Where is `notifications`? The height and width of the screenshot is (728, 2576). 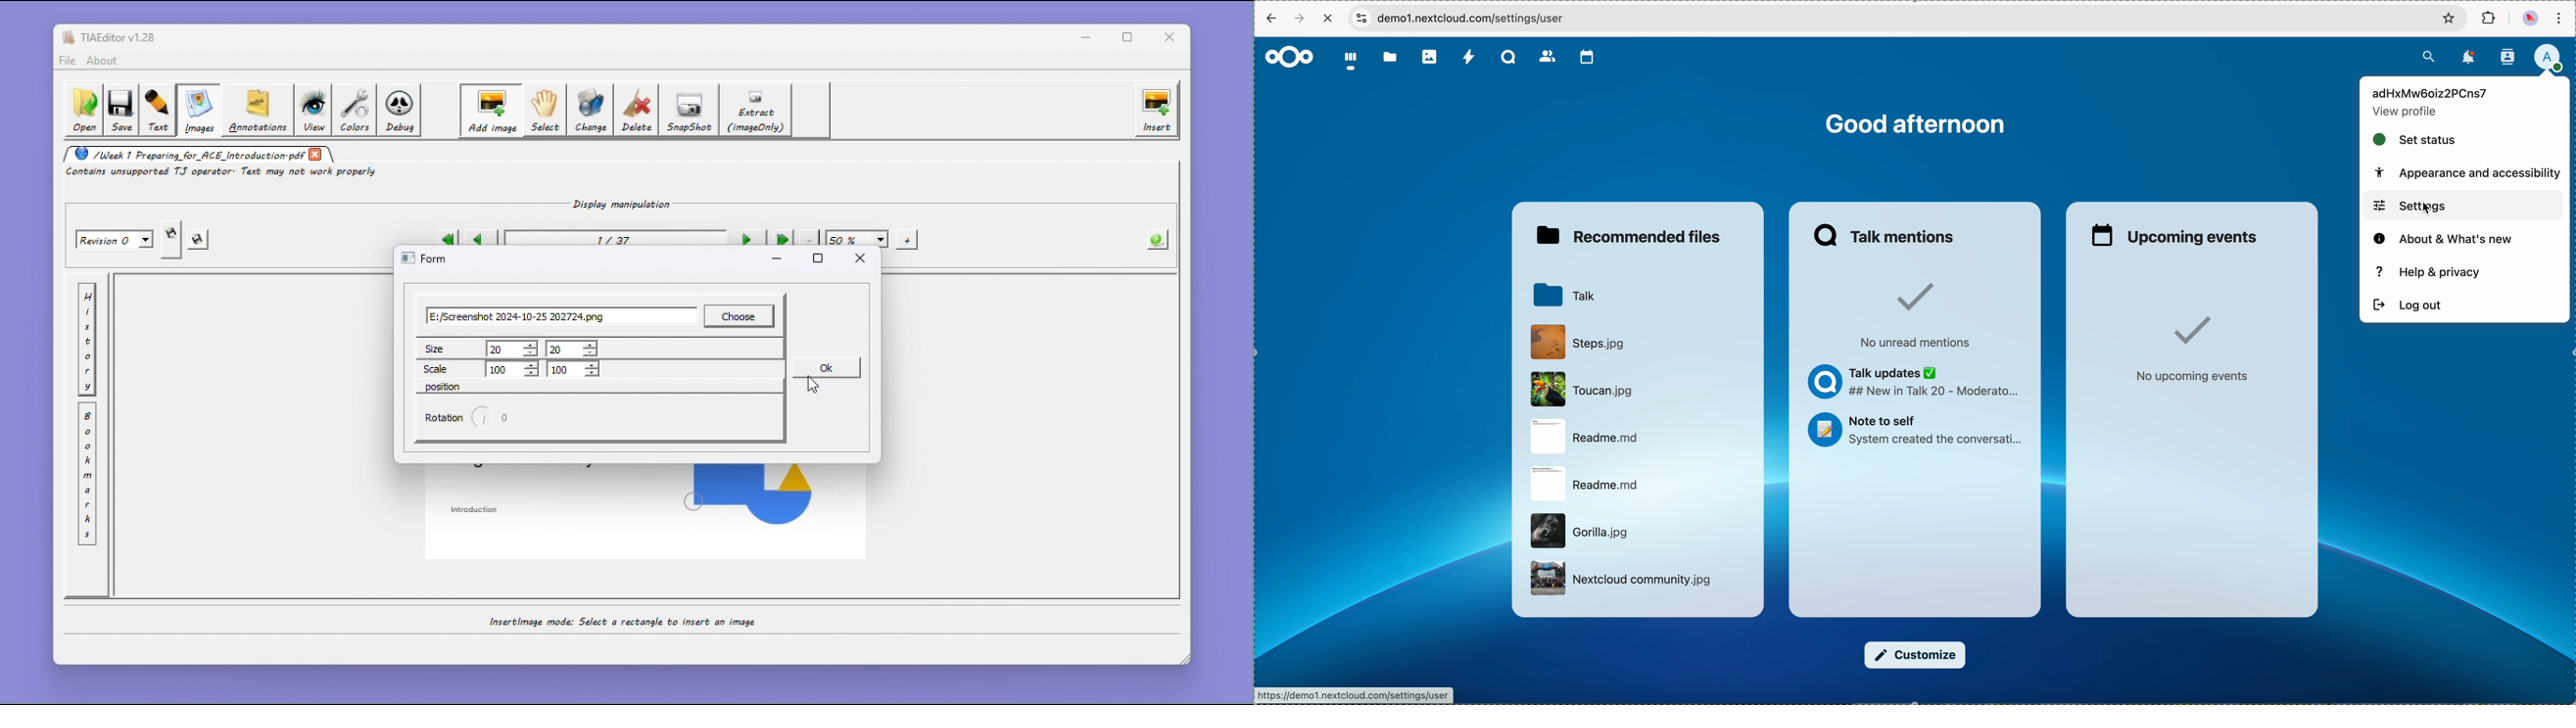 notifications is located at coordinates (2470, 57).